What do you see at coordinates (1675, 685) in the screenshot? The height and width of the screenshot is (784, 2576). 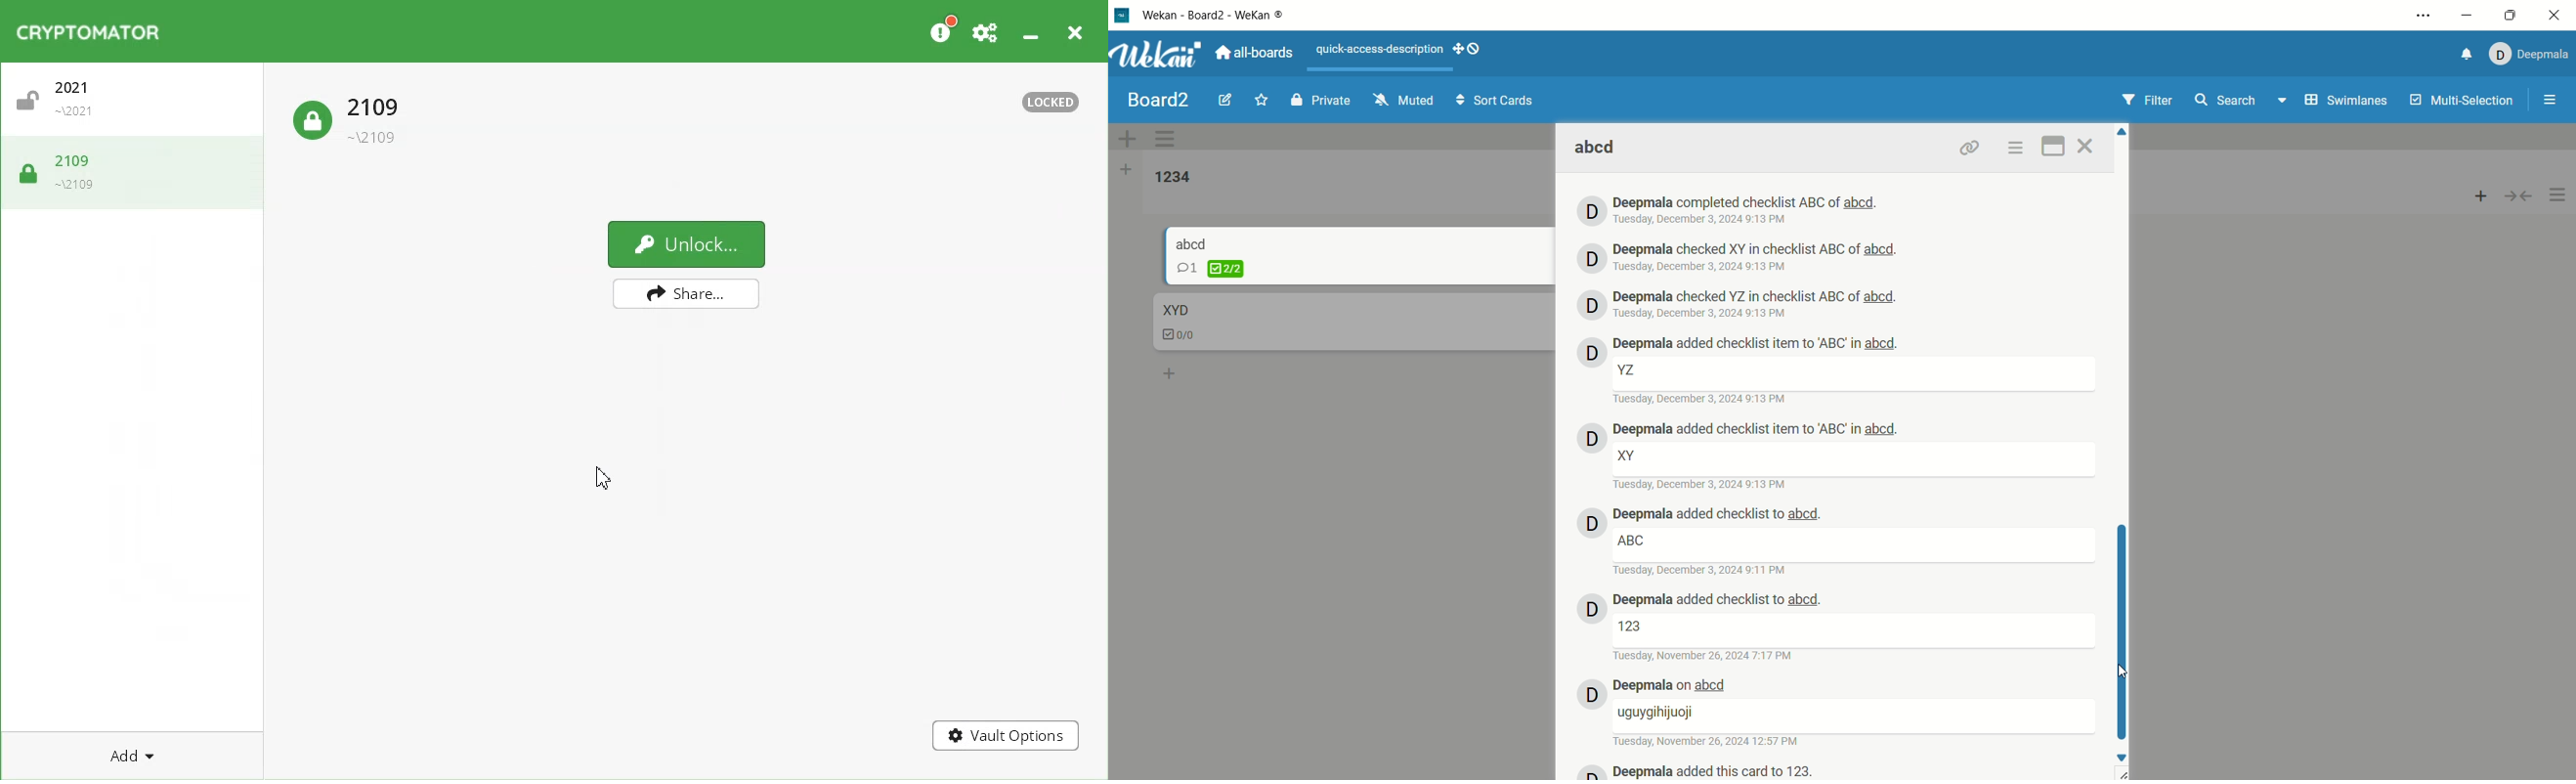 I see `deepmala history` at bounding box center [1675, 685].